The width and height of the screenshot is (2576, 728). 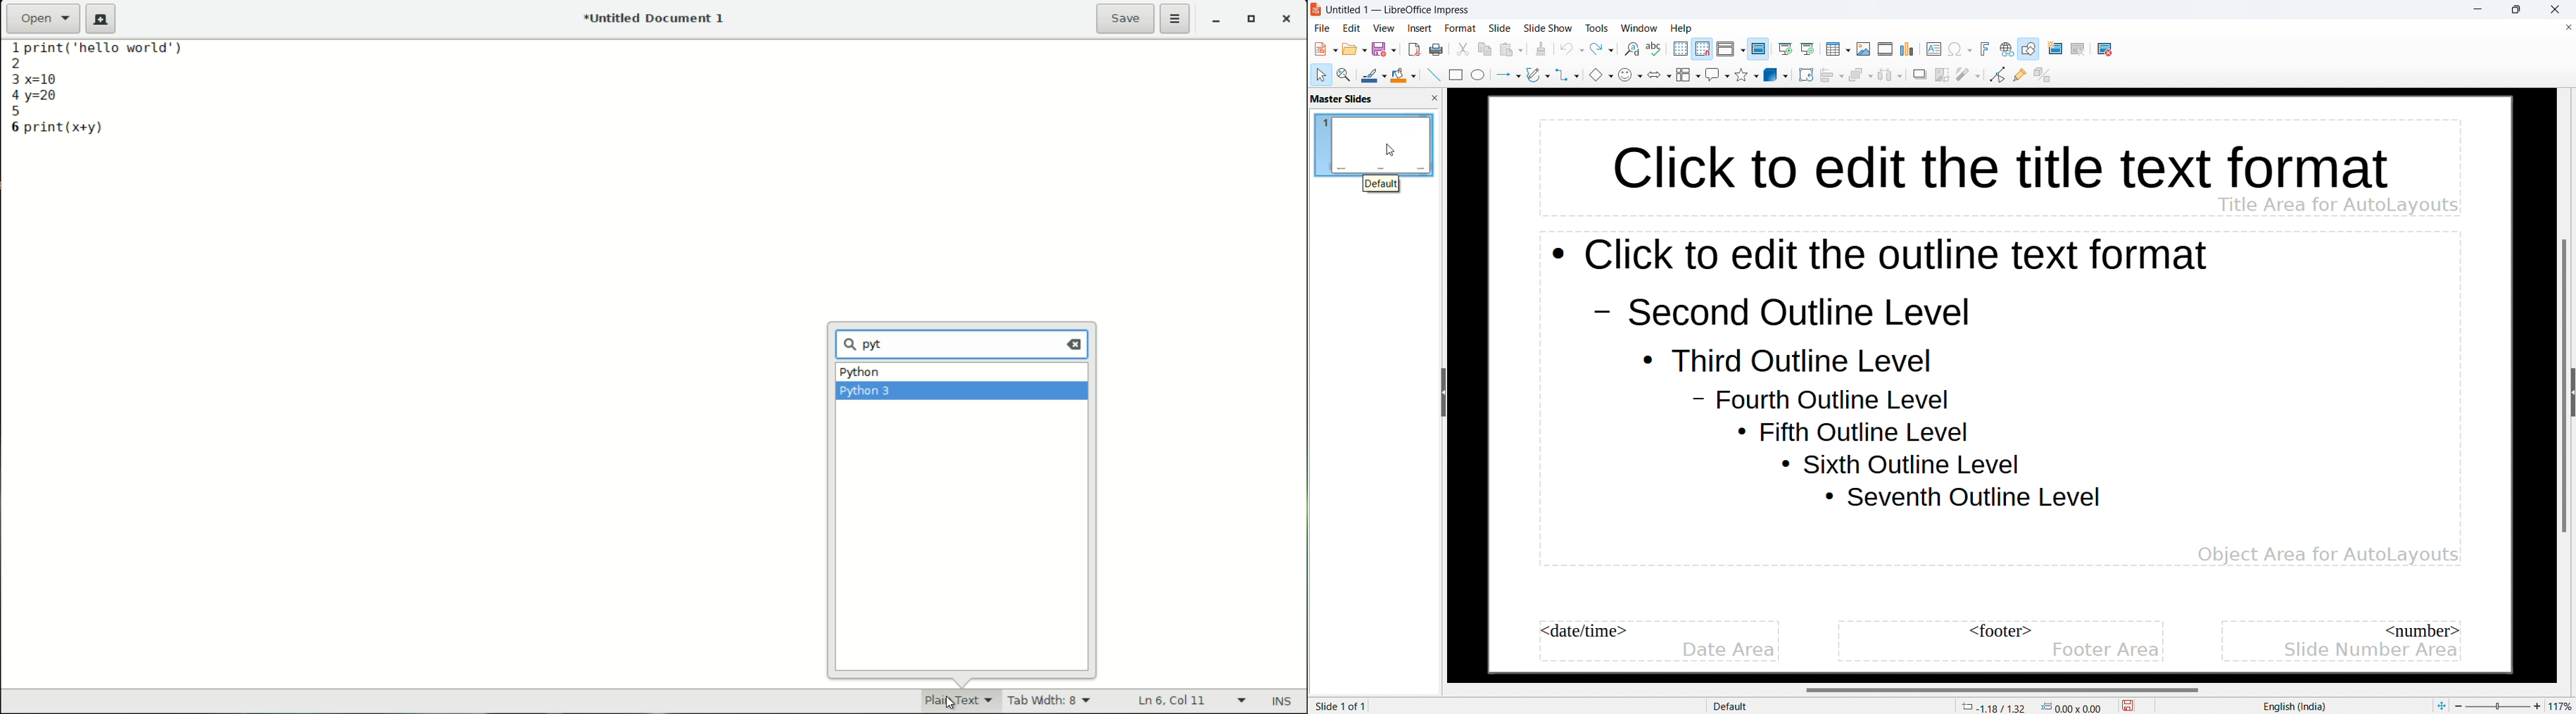 What do you see at coordinates (1681, 49) in the screenshot?
I see `display grid` at bounding box center [1681, 49].